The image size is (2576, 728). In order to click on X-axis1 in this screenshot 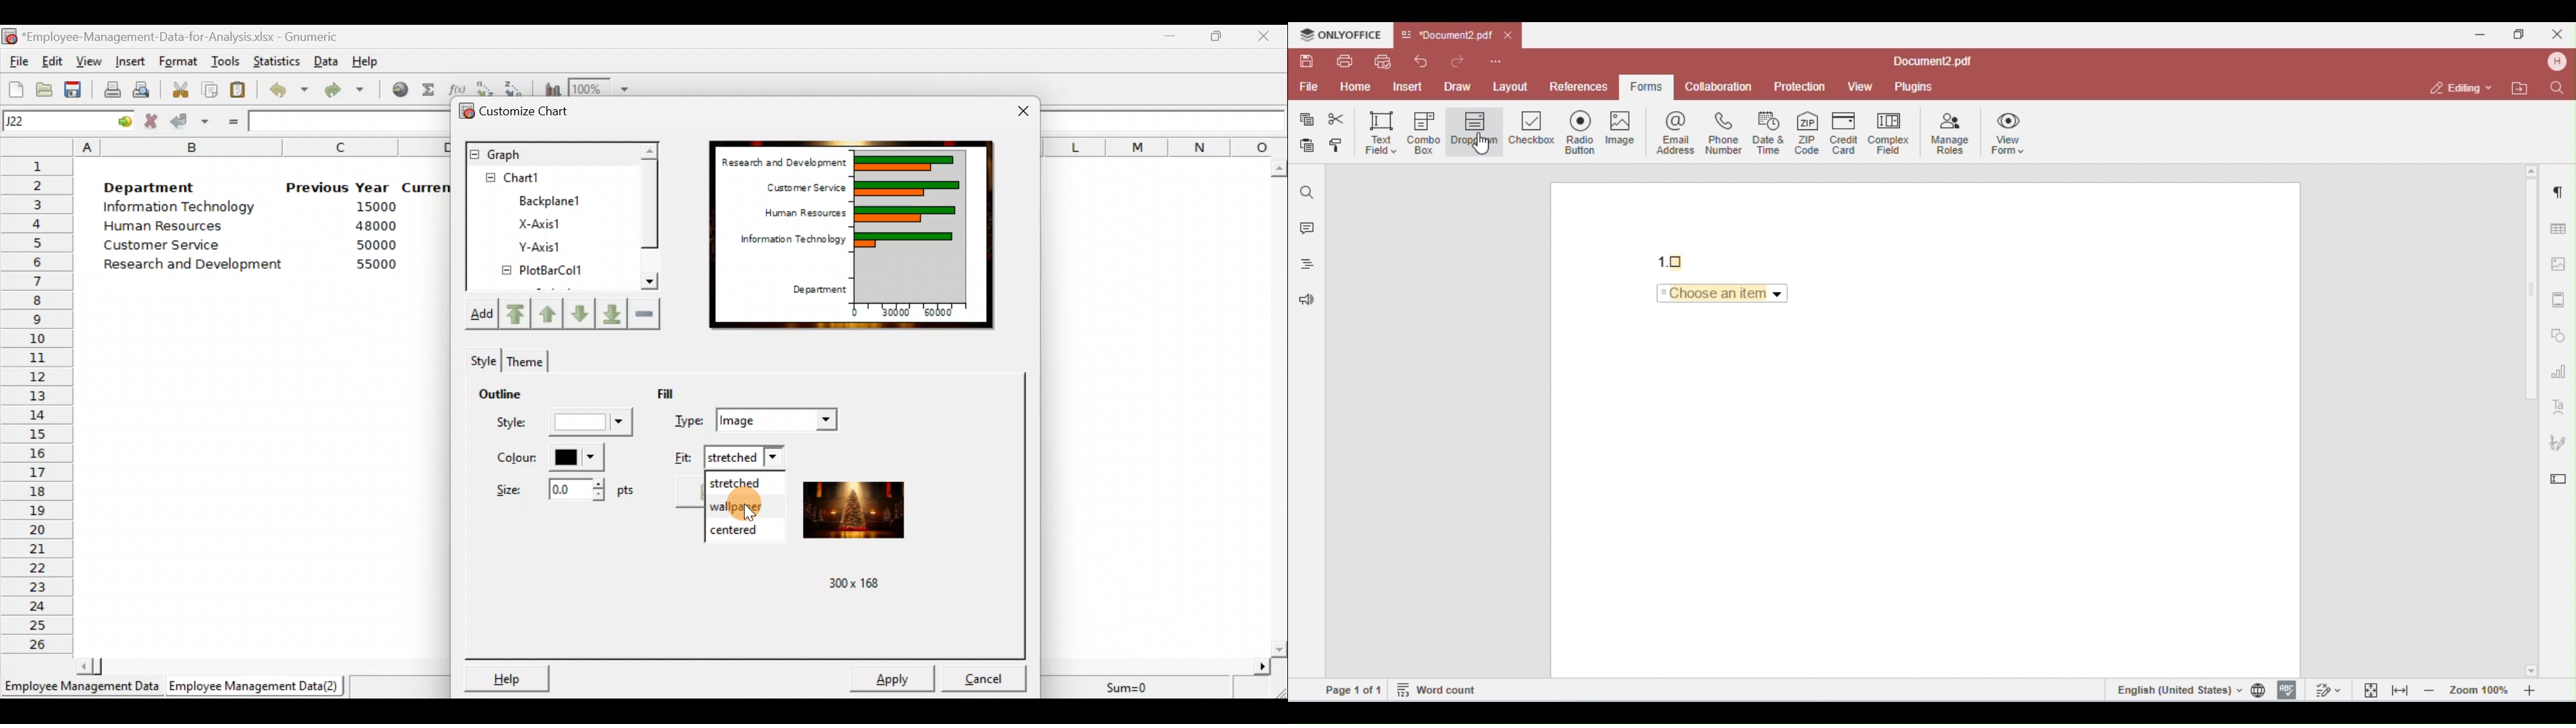, I will do `click(549, 222)`.